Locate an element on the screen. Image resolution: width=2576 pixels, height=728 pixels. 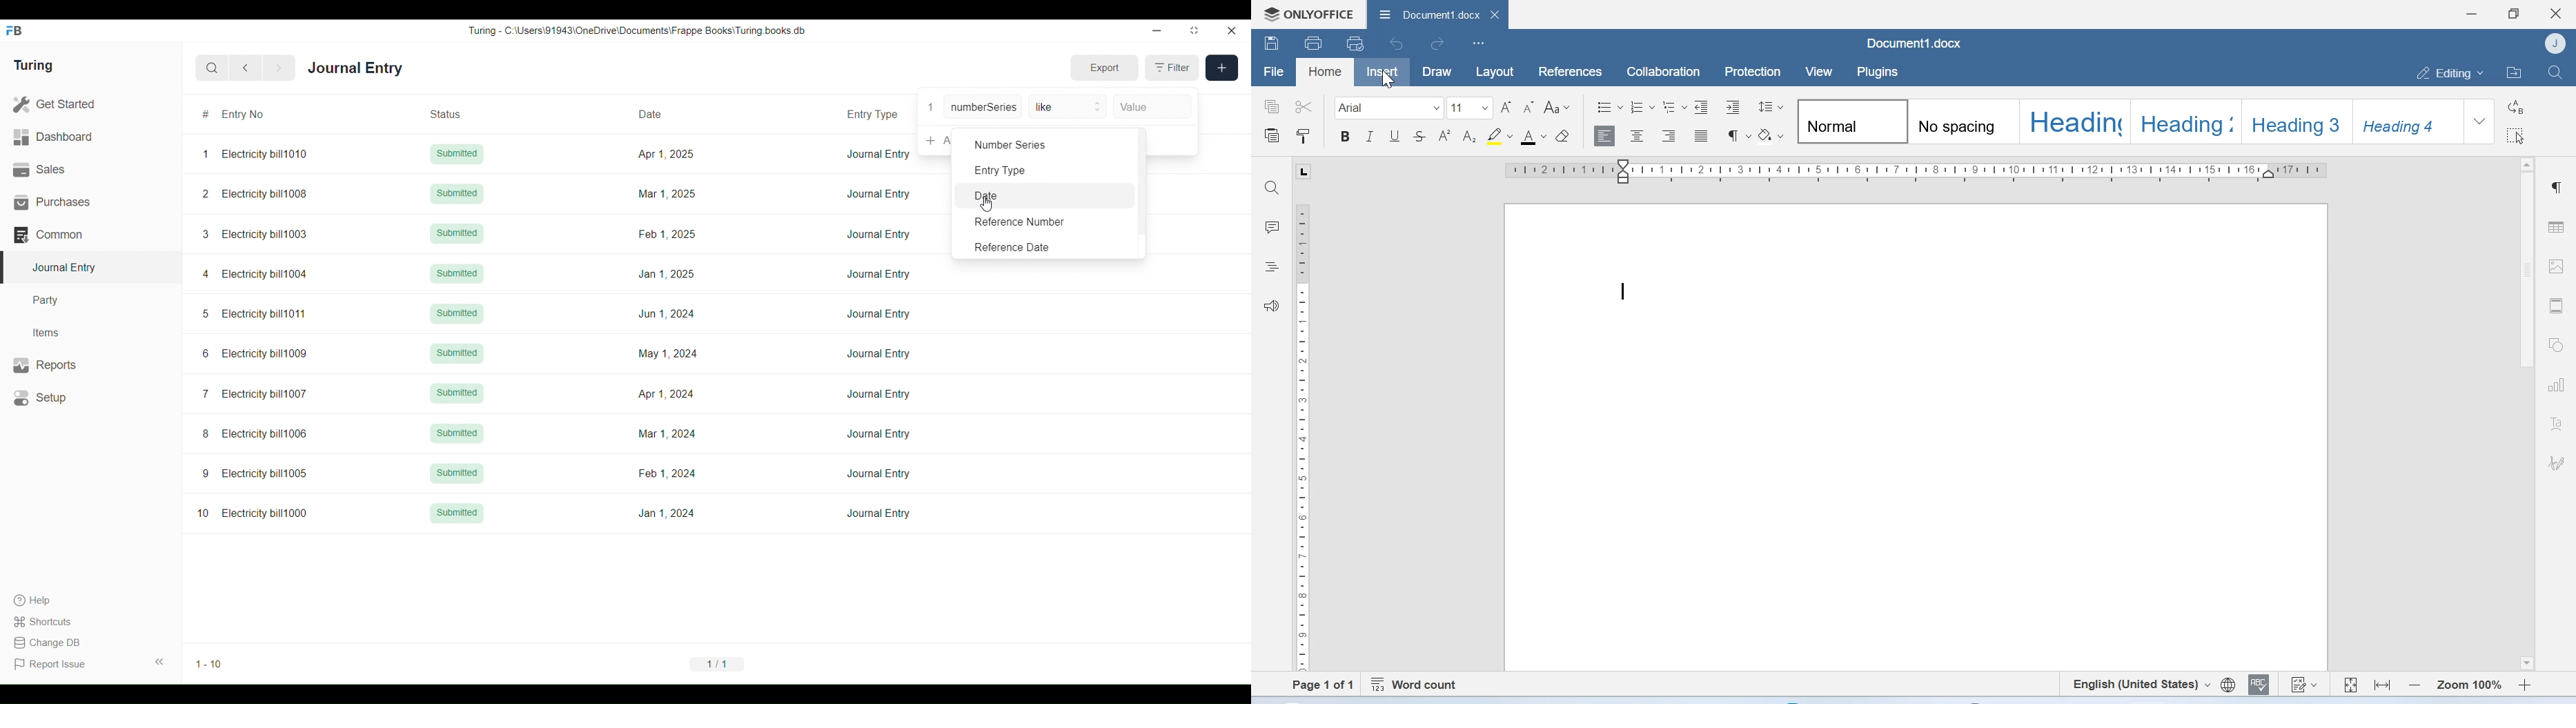
Setup is located at coordinates (91, 398).